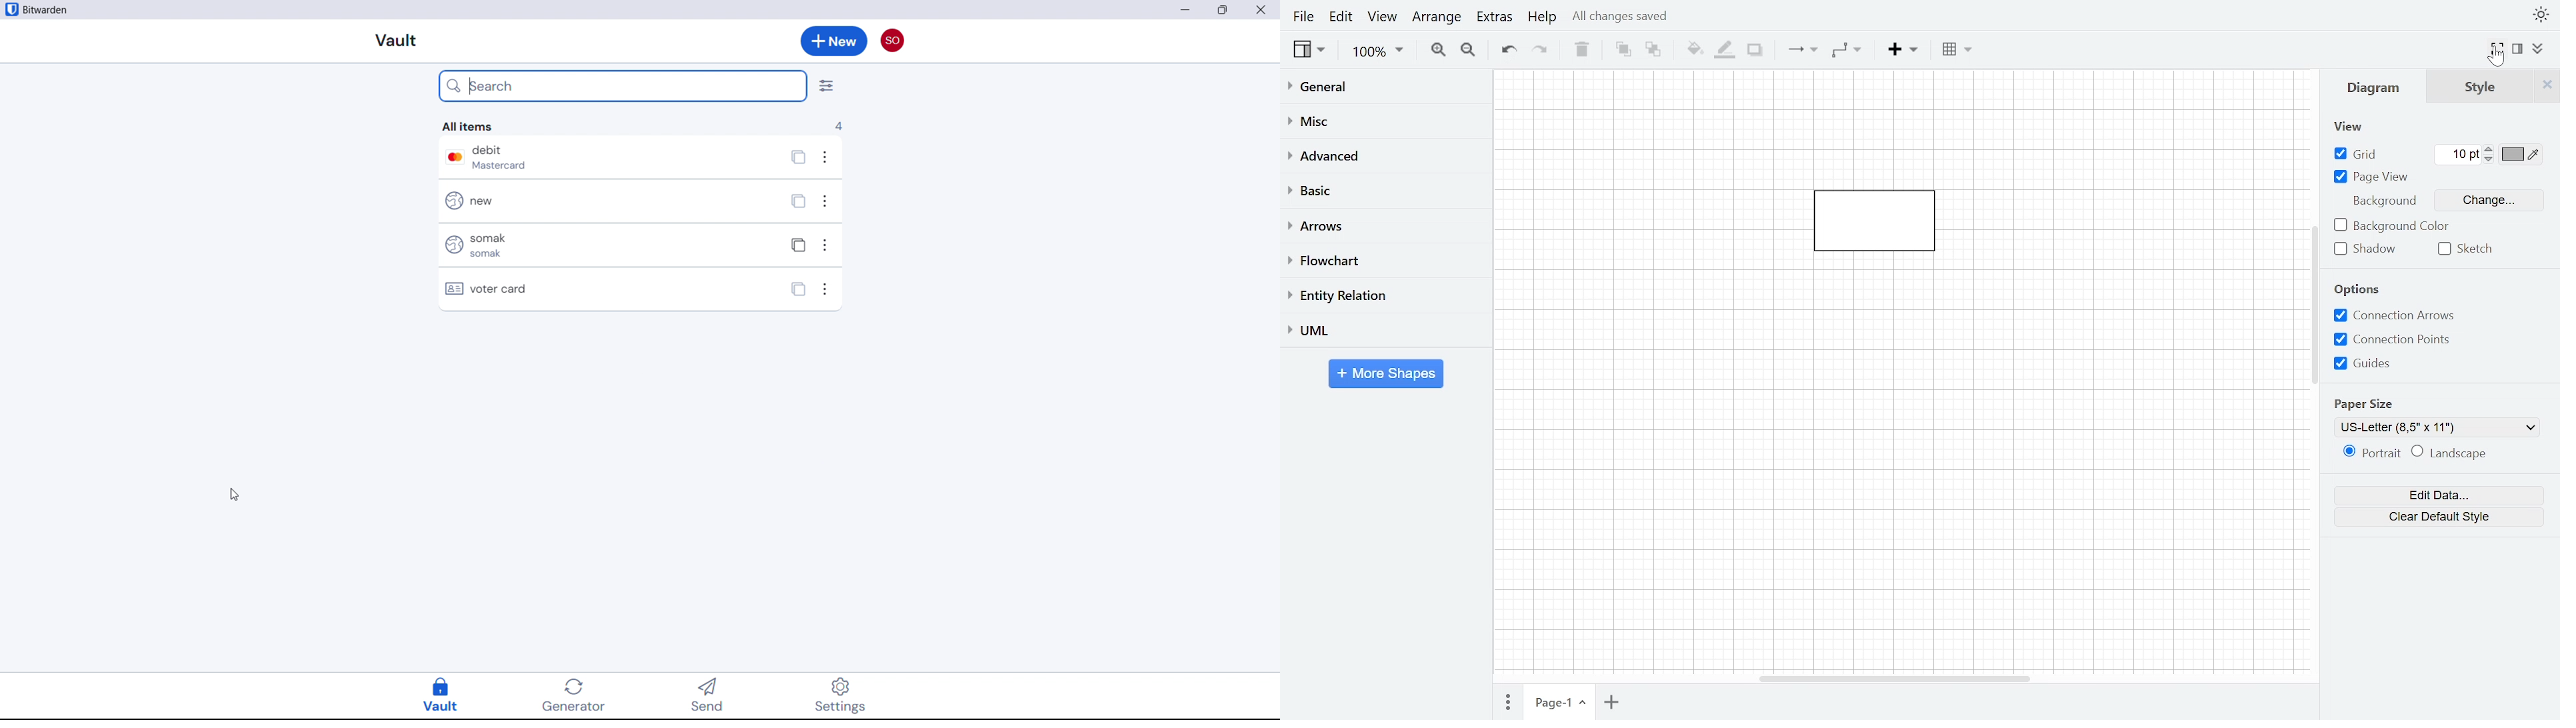  I want to click on CLose, so click(2548, 86).